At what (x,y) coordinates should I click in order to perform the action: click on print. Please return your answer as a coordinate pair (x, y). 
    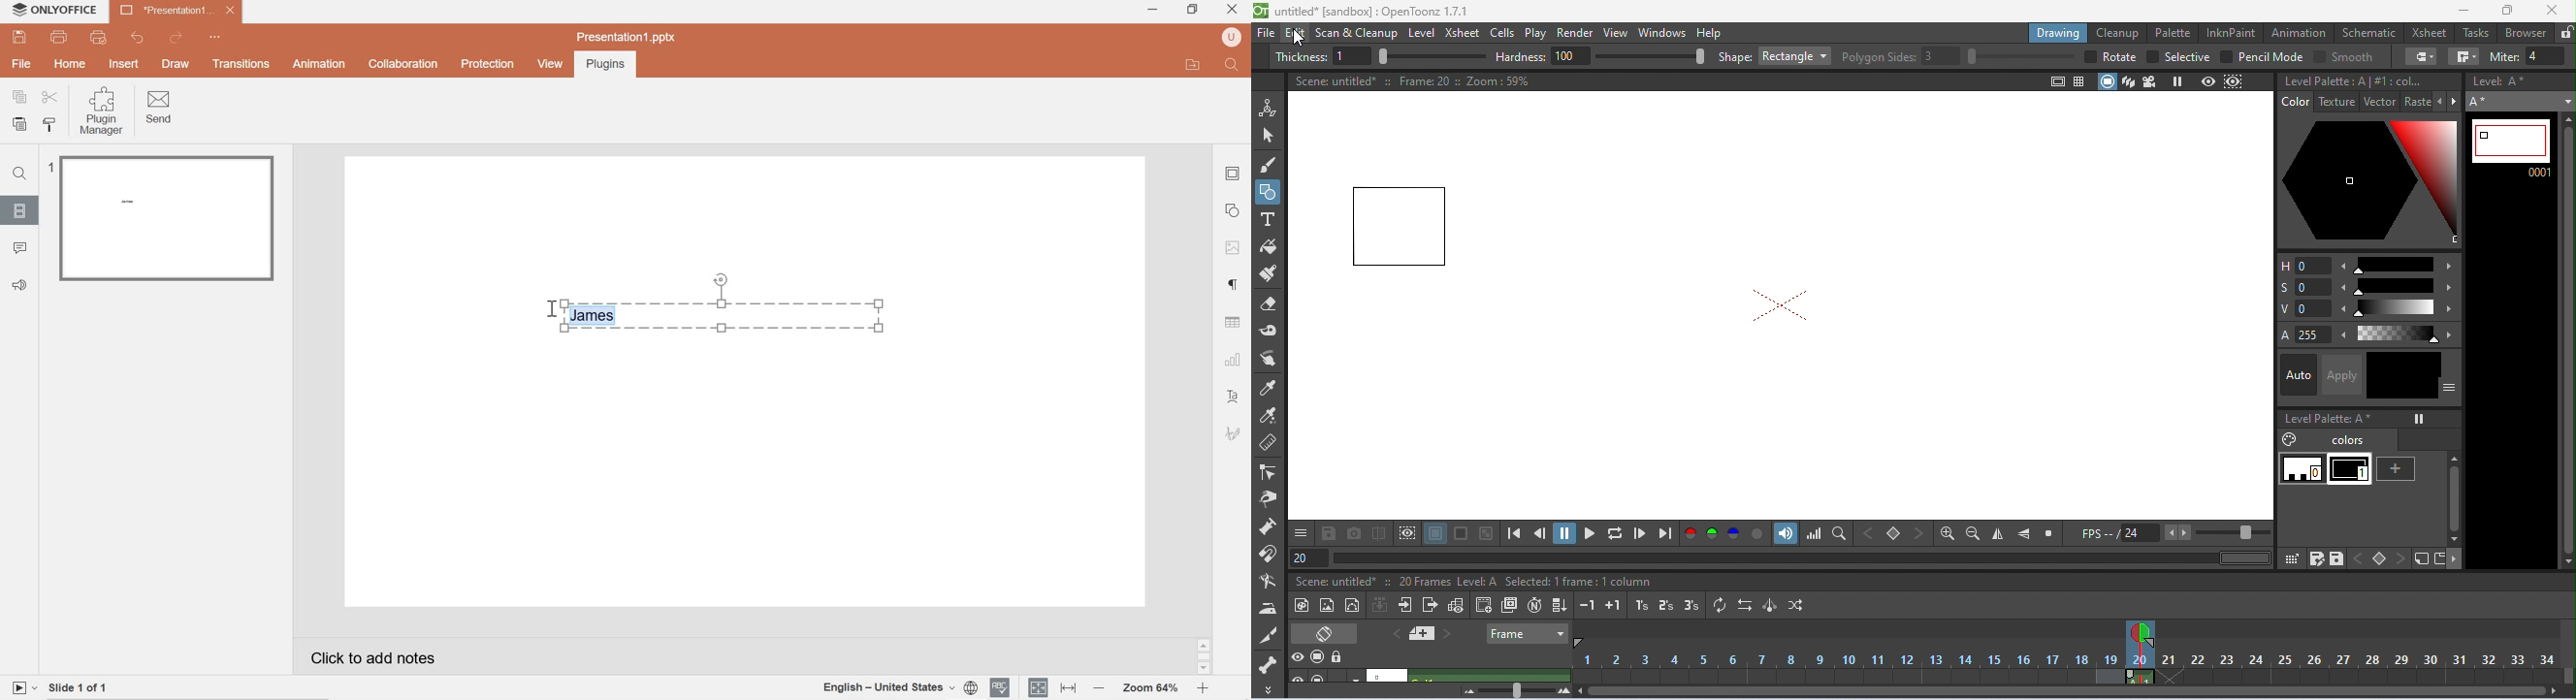
    Looking at the image, I should click on (61, 38).